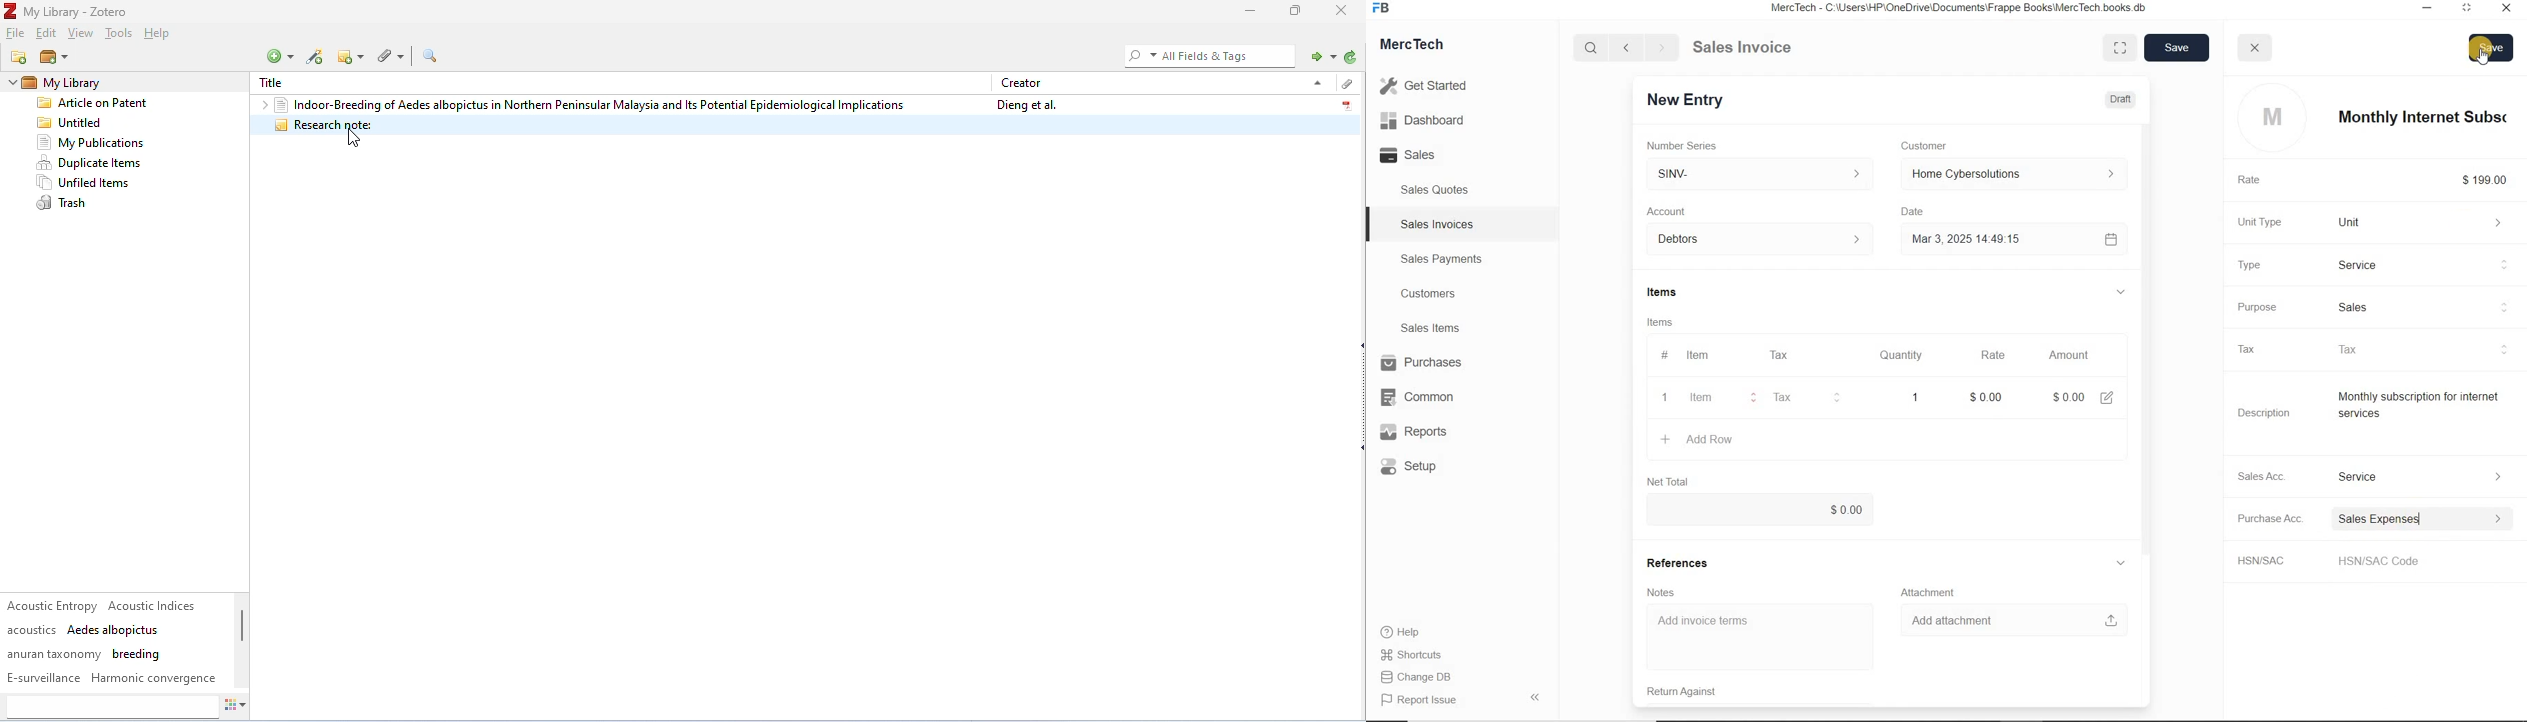 The image size is (2548, 728). What do you see at coordinates (1815, 355) in the screenshot?
I see `#` at bounding box center [1815, 355].